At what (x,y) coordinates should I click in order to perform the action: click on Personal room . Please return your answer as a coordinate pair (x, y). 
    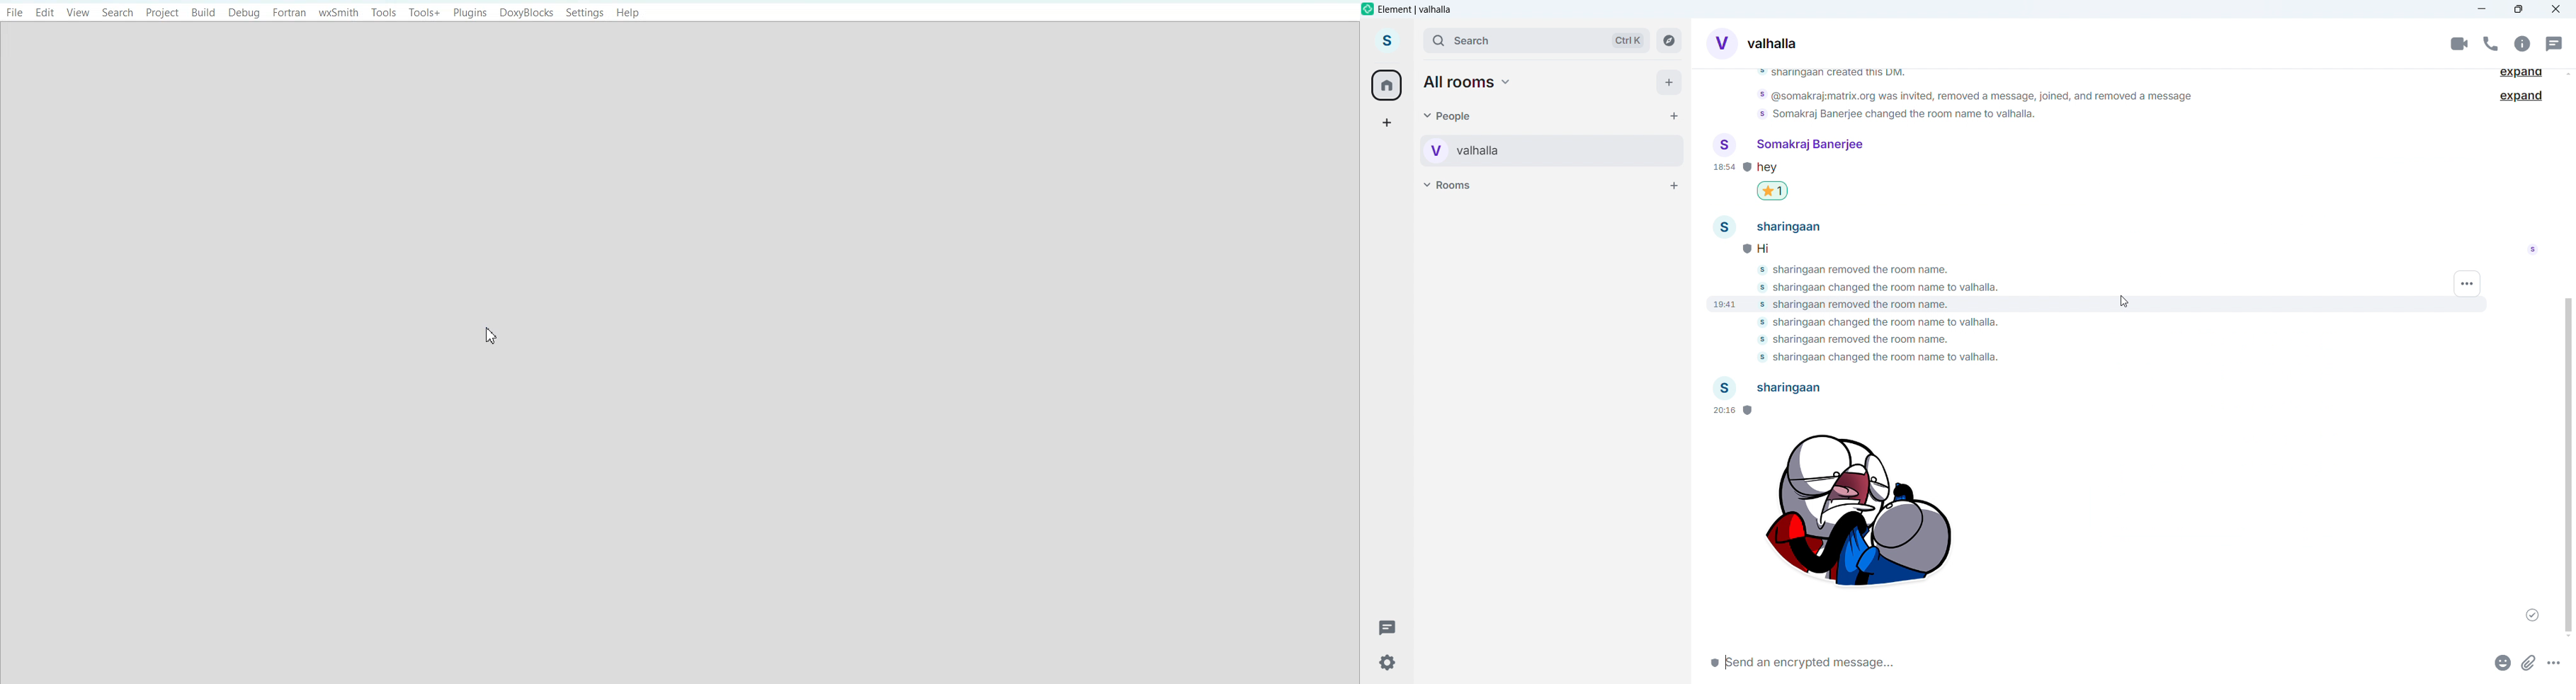
    Looking at the image, I should click on (1511, 151).